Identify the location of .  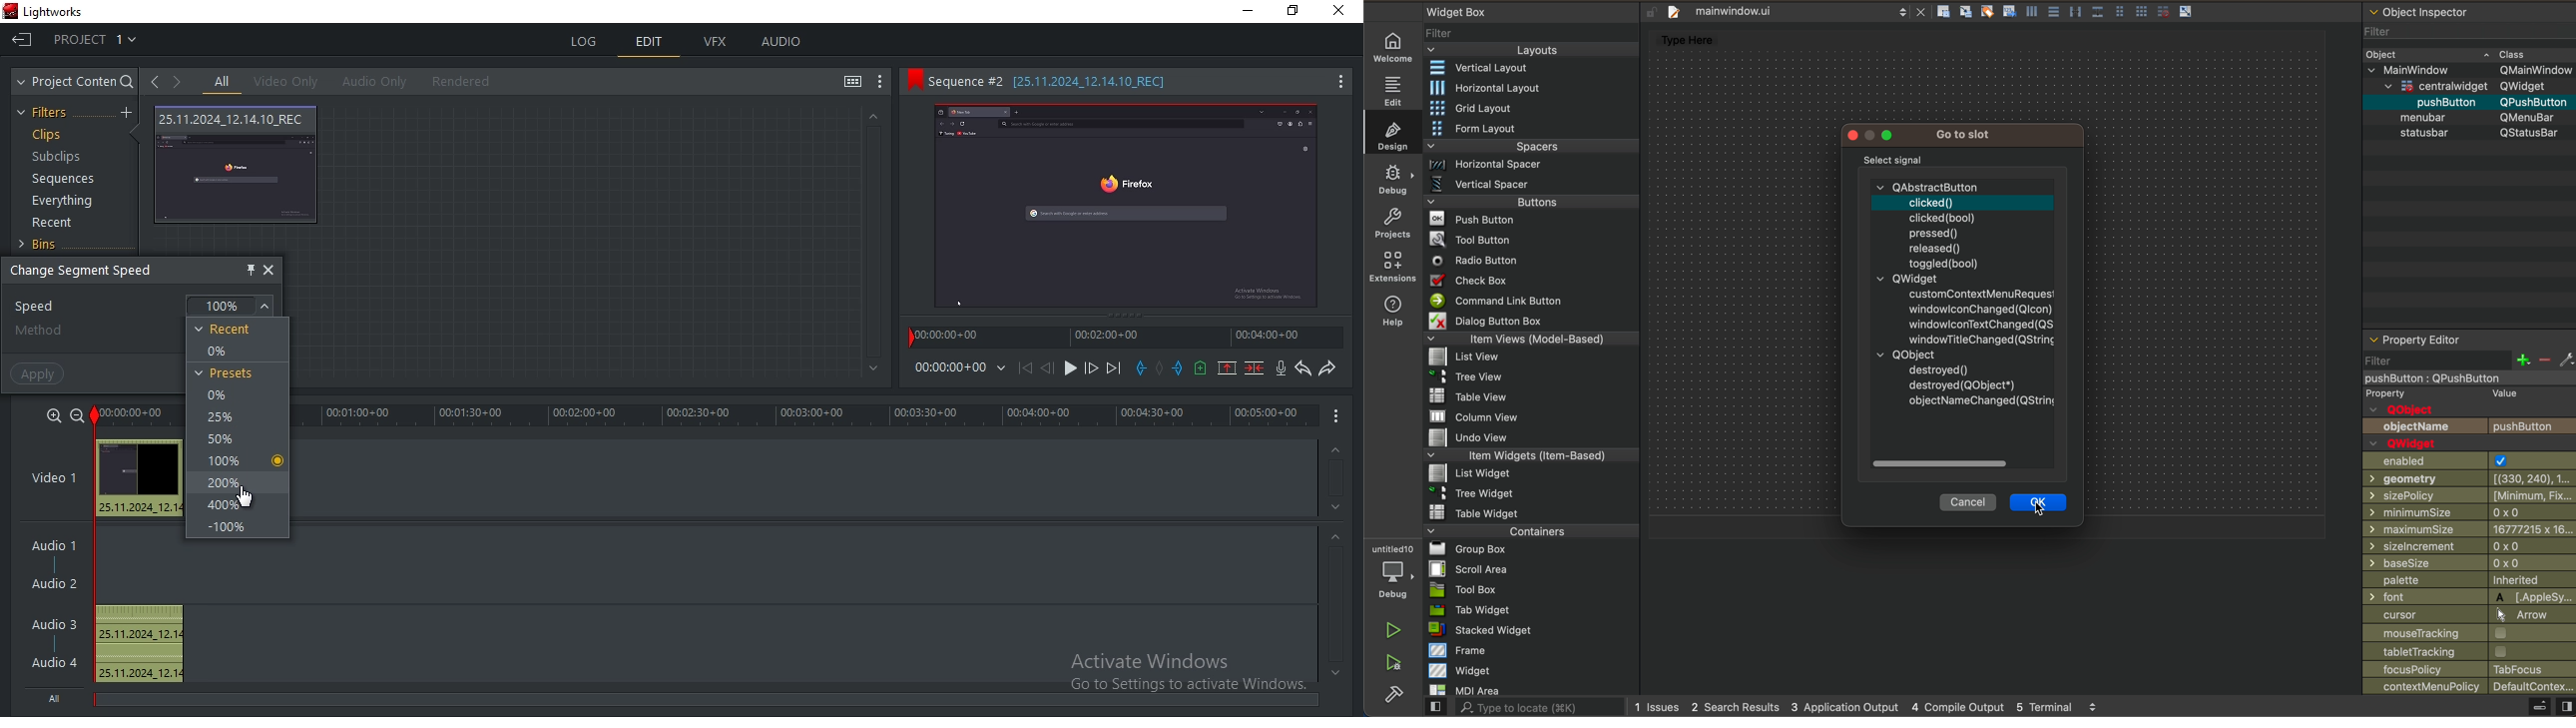
(178, 82).